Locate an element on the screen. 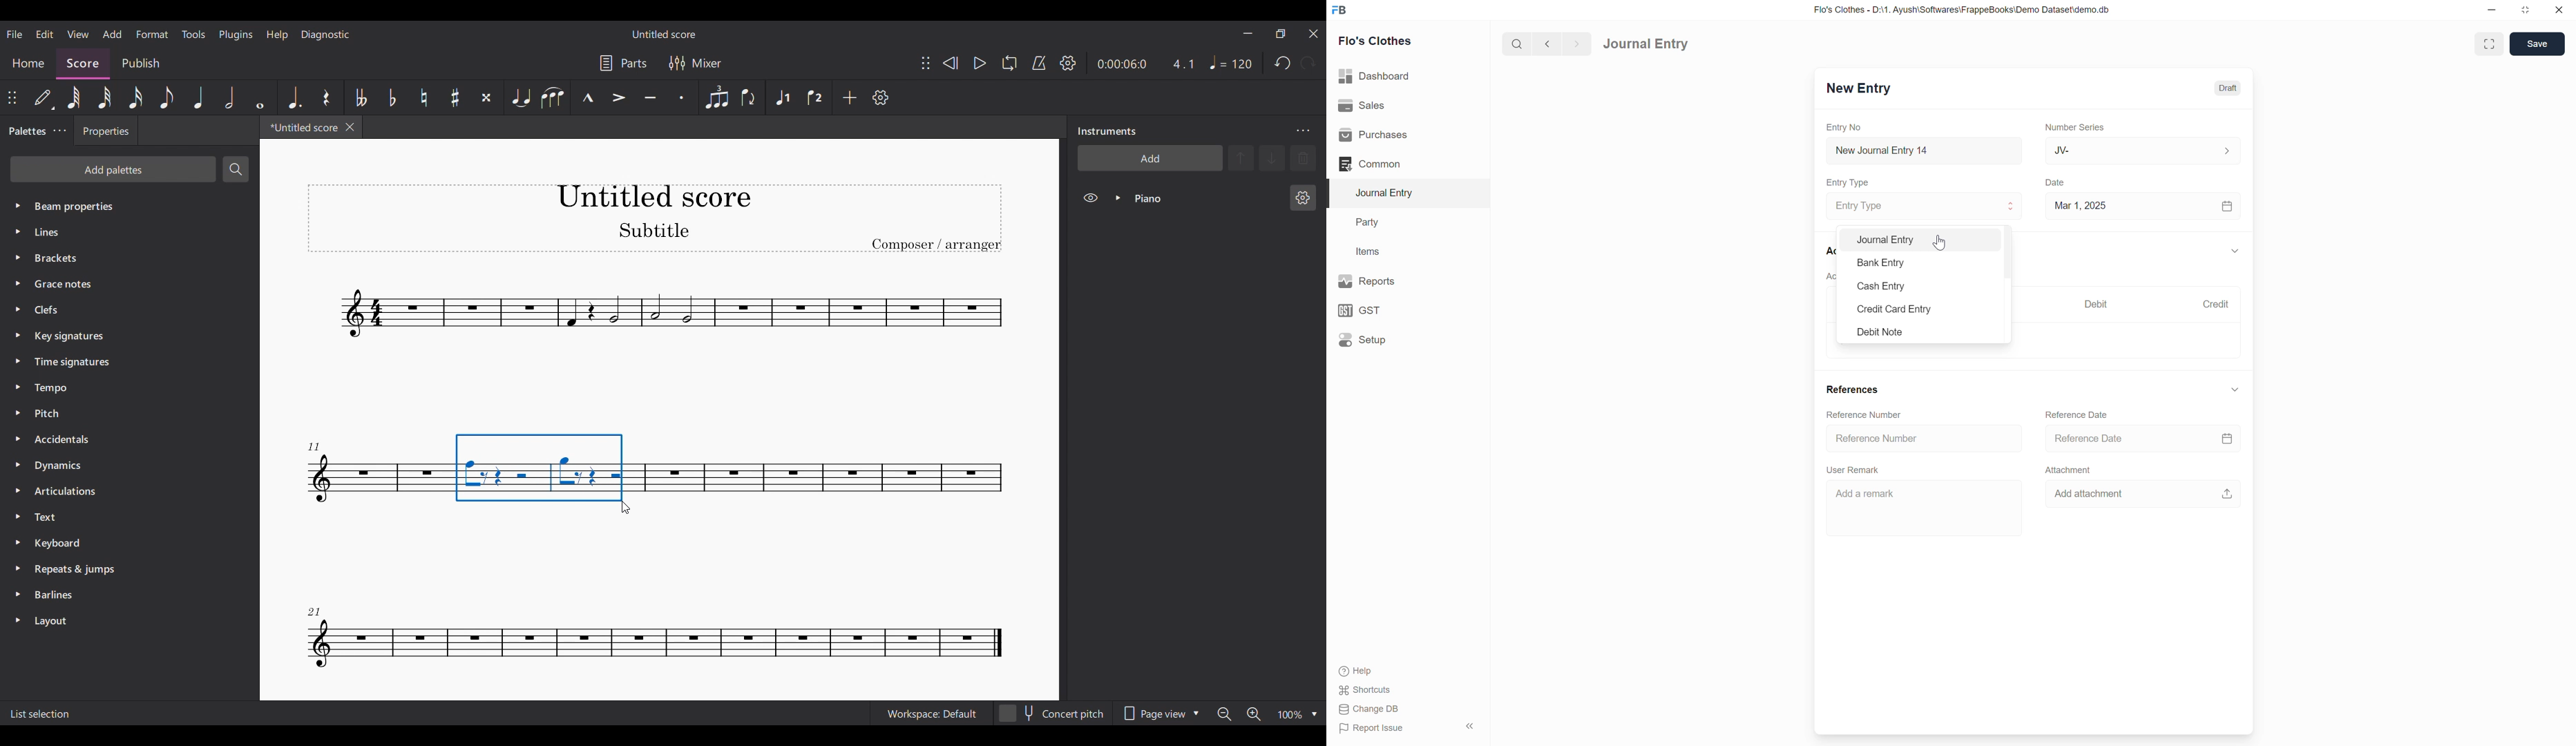 This screenshot has width=2576, height=756. Dashboard is located at coordinates (1375, 76).